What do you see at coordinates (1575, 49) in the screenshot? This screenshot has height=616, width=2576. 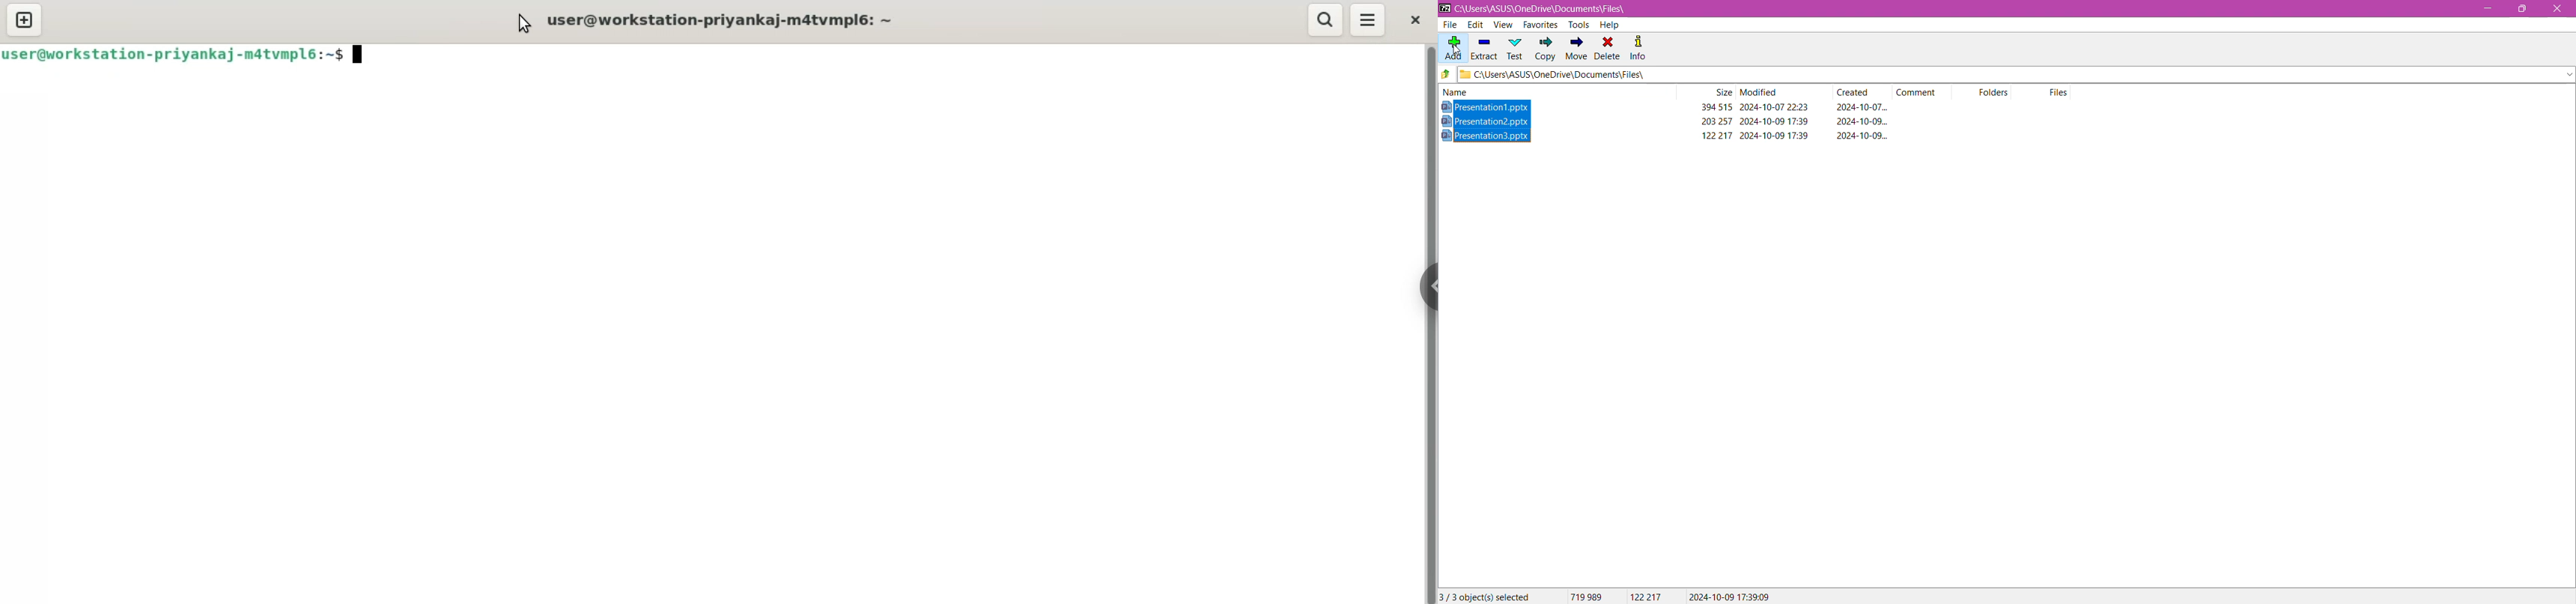 I see `Move` at bounding box center [1575, 49].